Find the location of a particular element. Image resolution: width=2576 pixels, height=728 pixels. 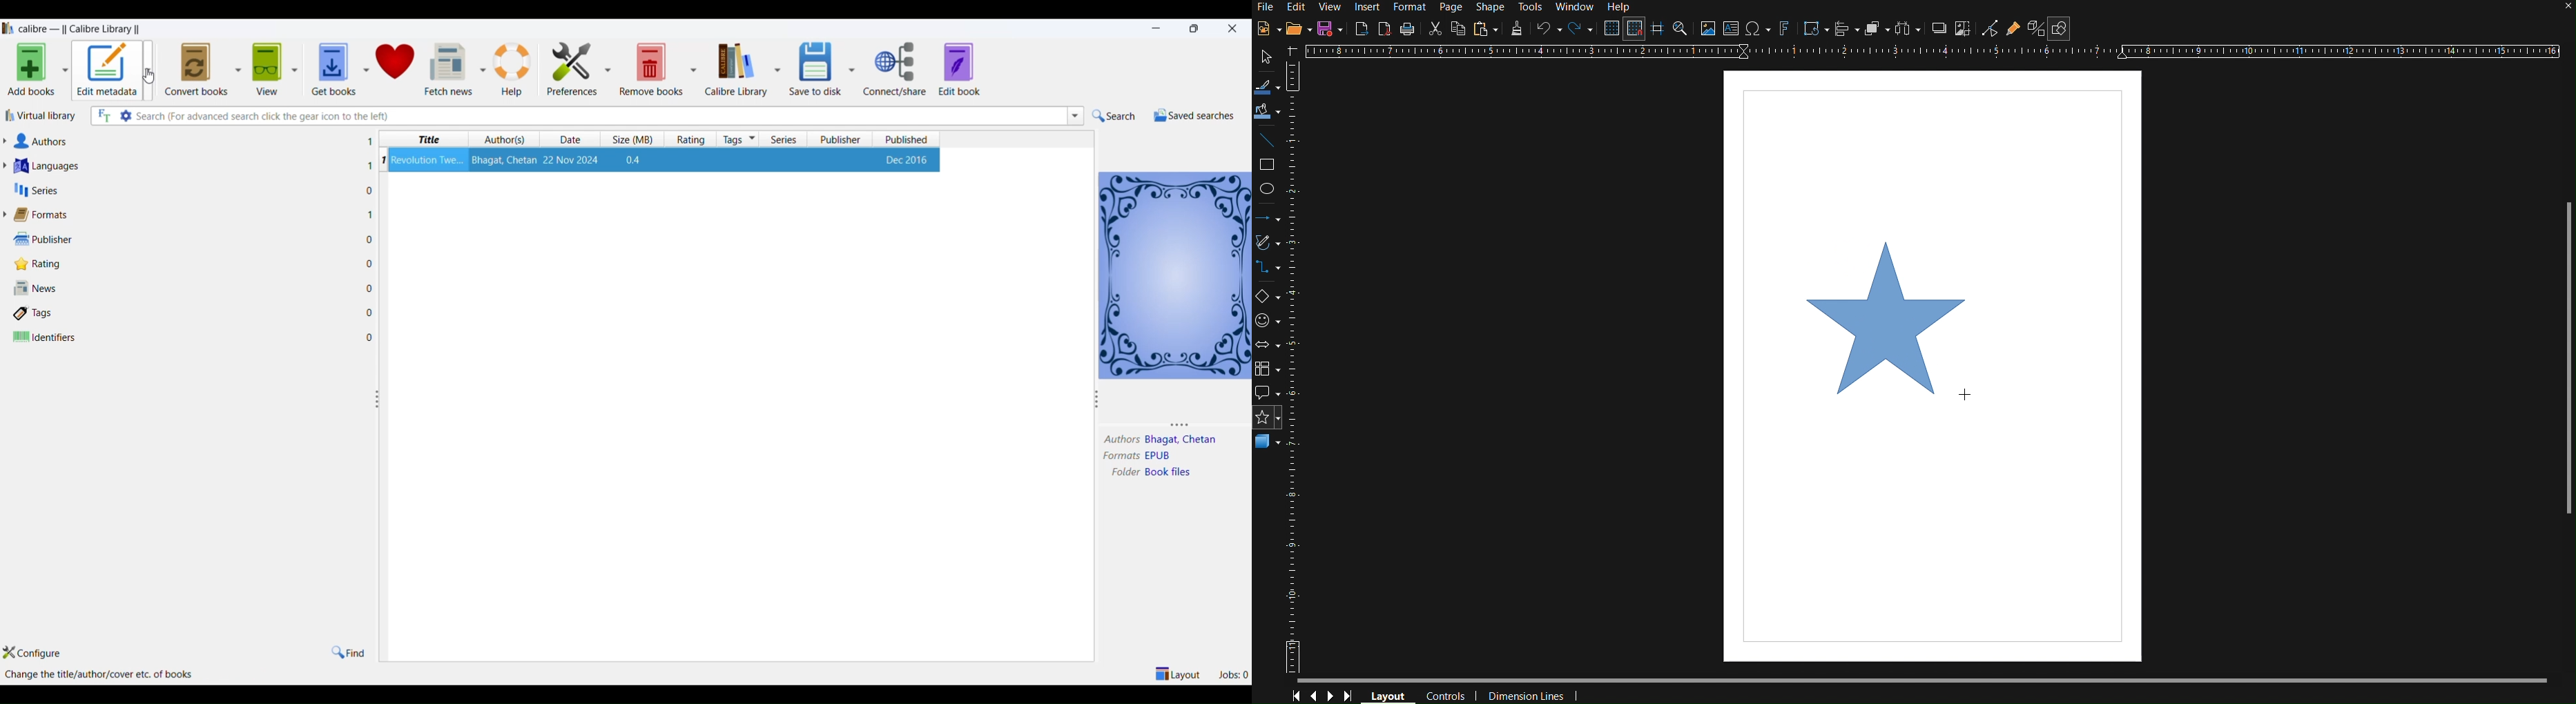

Edit is located at coordinates (1299, 8).